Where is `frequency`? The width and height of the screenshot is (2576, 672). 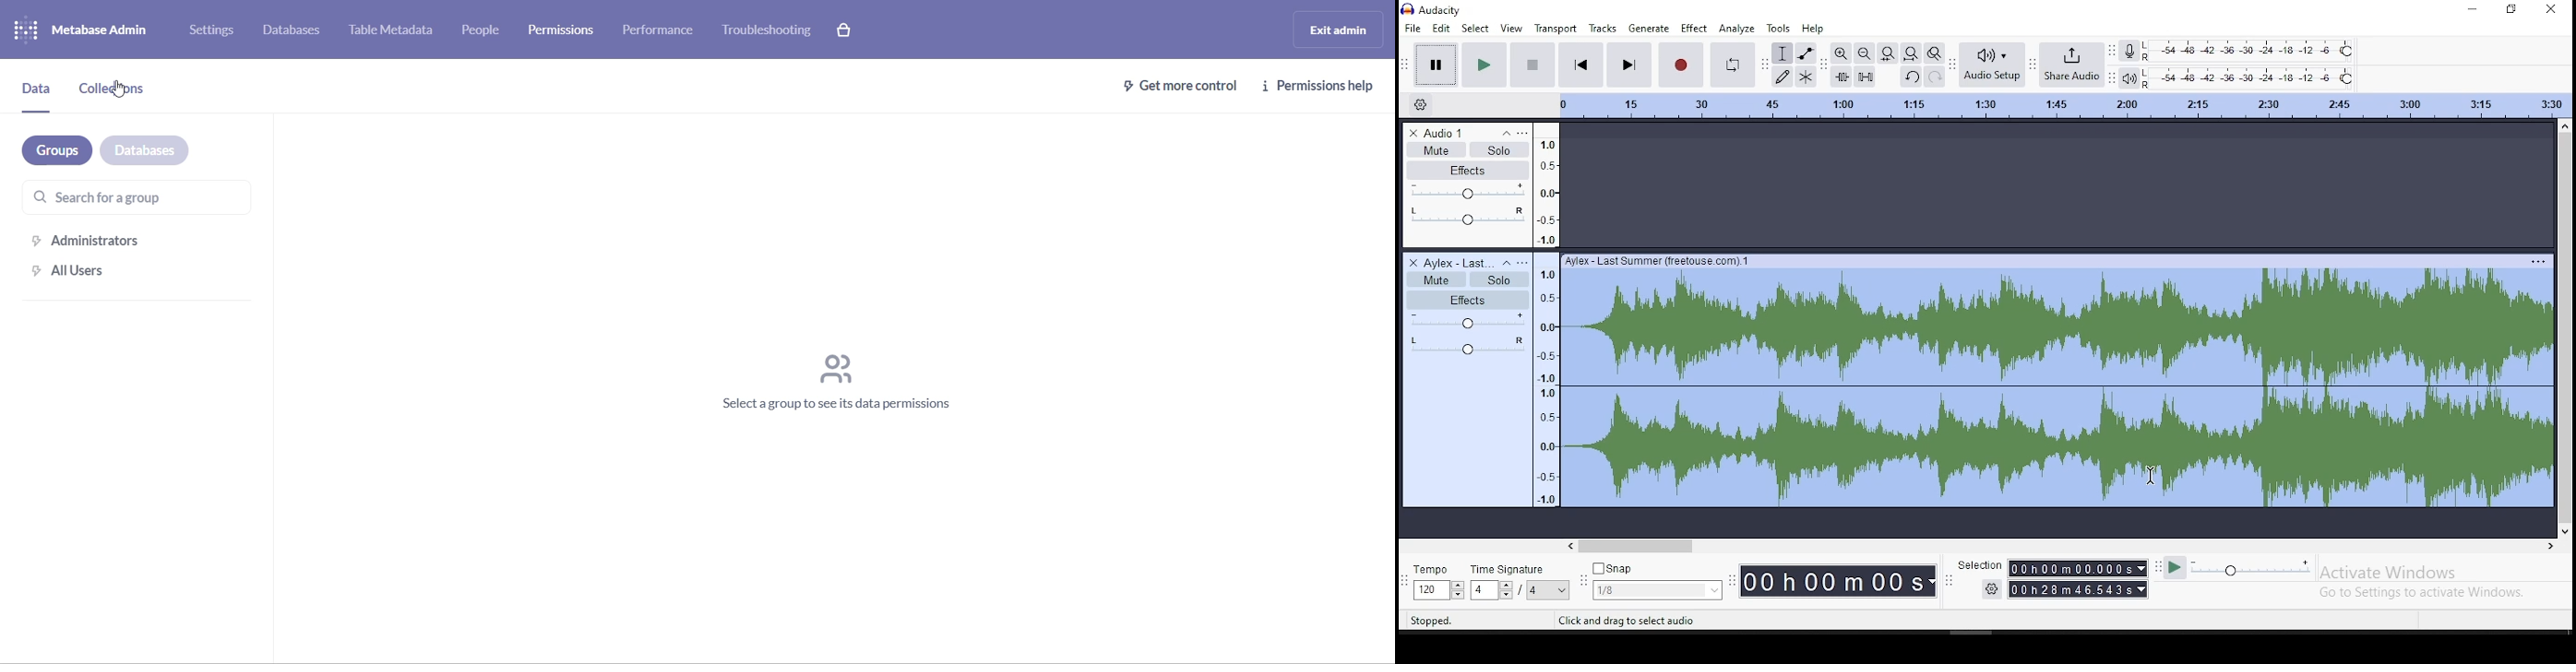 frequency is located at coordinates (1546, 380).